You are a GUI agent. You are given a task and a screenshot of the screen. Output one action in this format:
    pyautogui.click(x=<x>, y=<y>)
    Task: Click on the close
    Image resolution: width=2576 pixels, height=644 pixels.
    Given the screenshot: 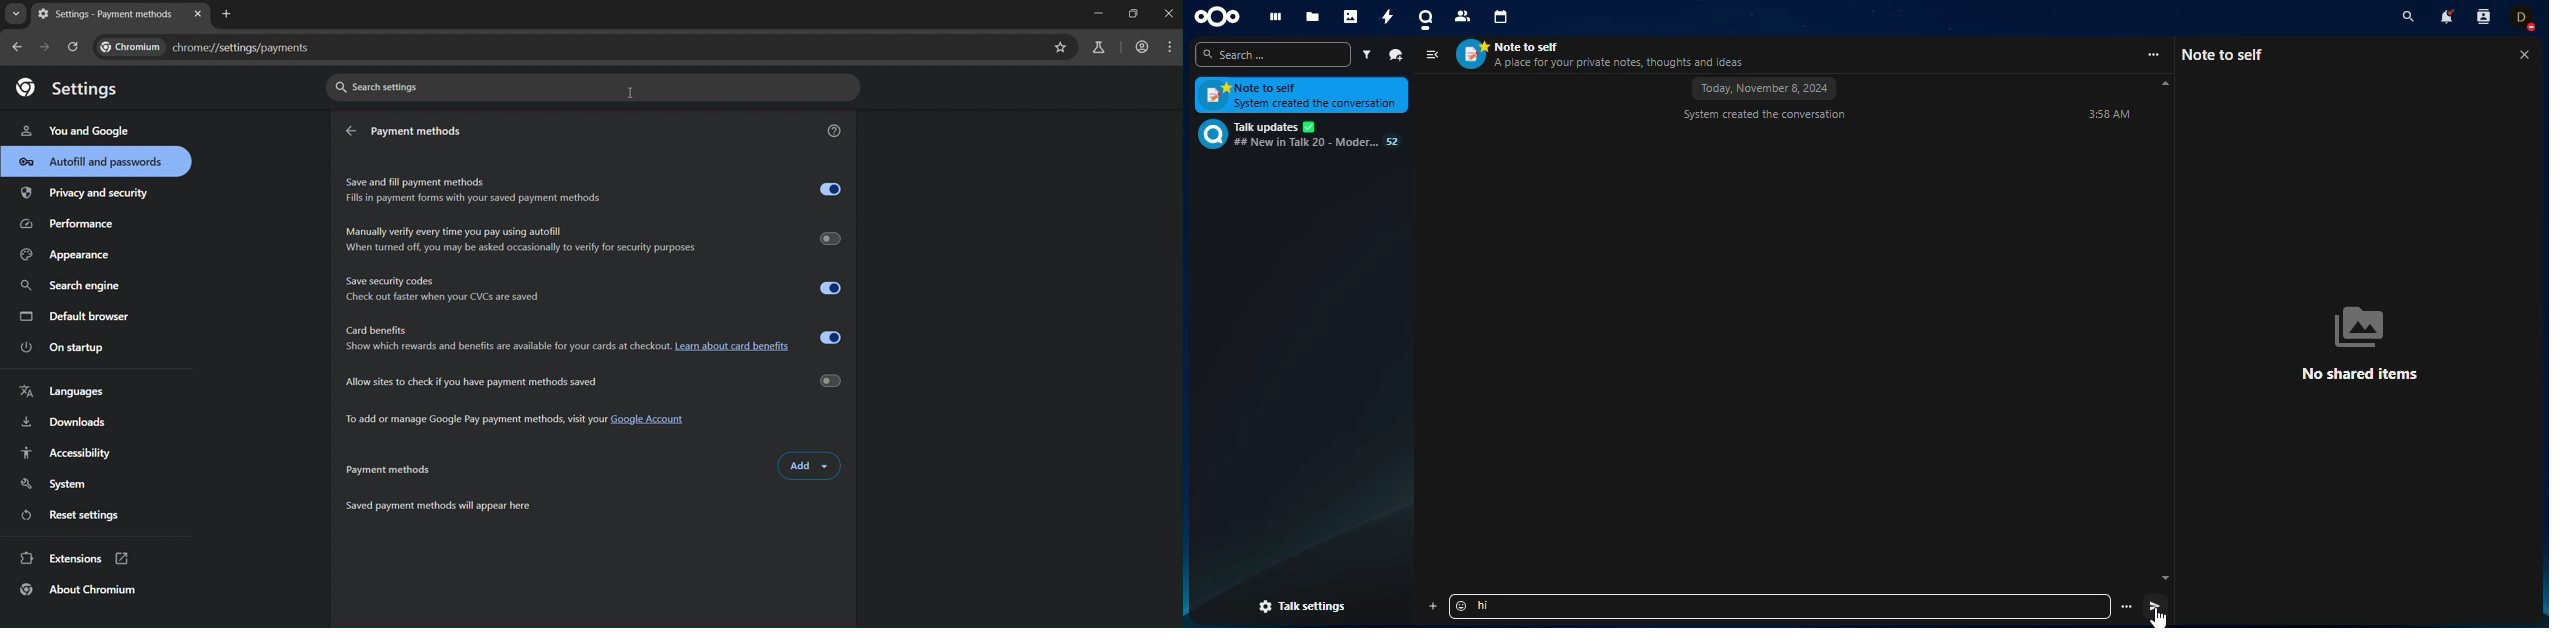 What is the action you would take?
    pyautogui.click(x=1169, y=15)
    